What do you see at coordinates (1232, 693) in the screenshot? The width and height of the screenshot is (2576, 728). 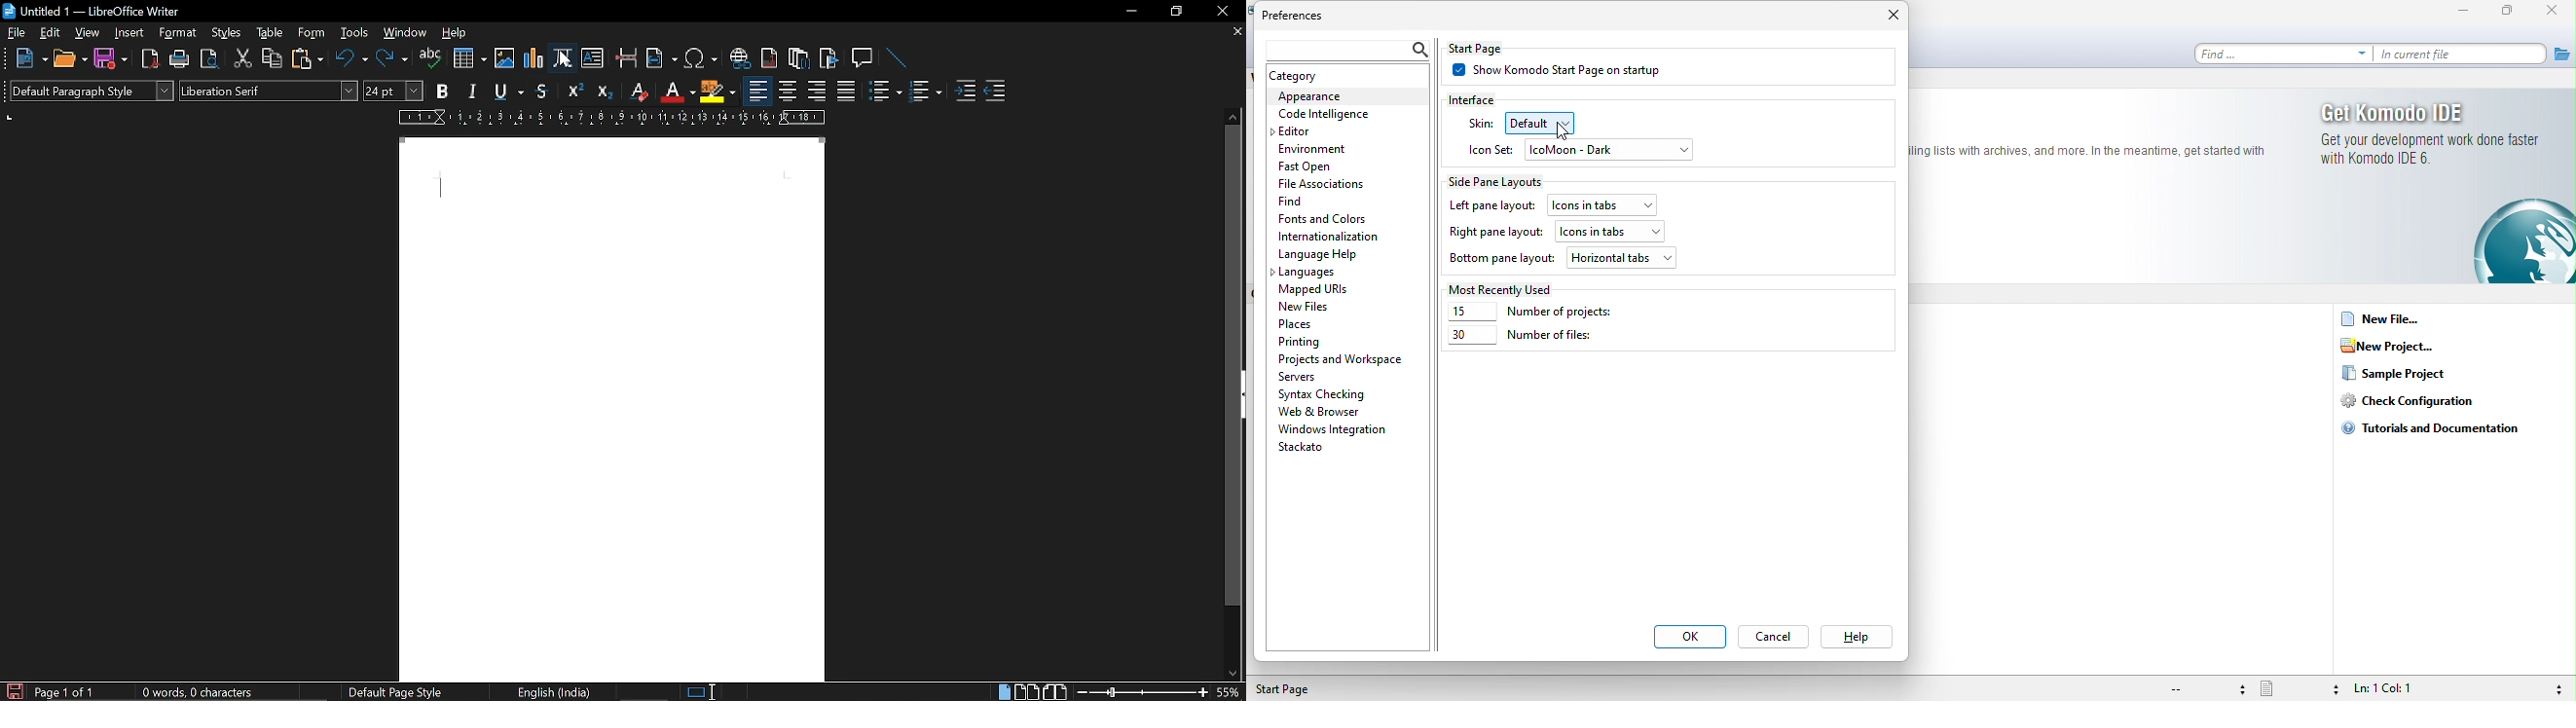 I see `current zoom` at bounding box center [1232, 693].